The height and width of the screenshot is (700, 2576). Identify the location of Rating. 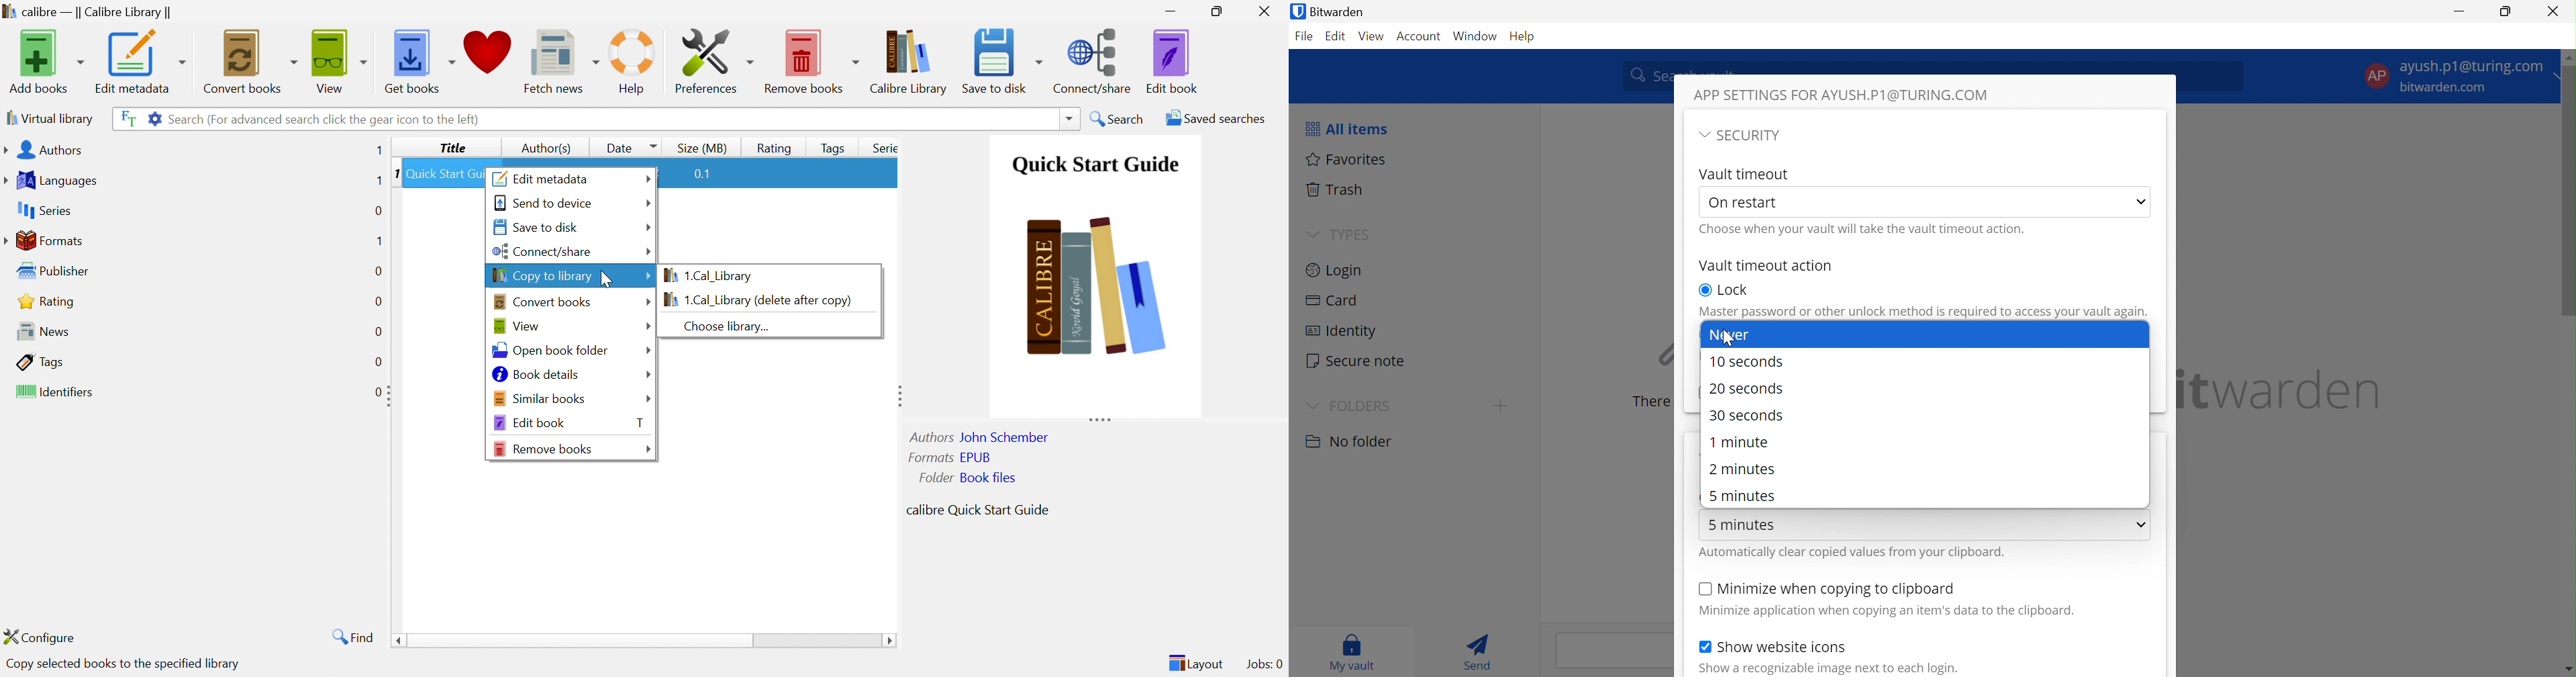
(44, 301).